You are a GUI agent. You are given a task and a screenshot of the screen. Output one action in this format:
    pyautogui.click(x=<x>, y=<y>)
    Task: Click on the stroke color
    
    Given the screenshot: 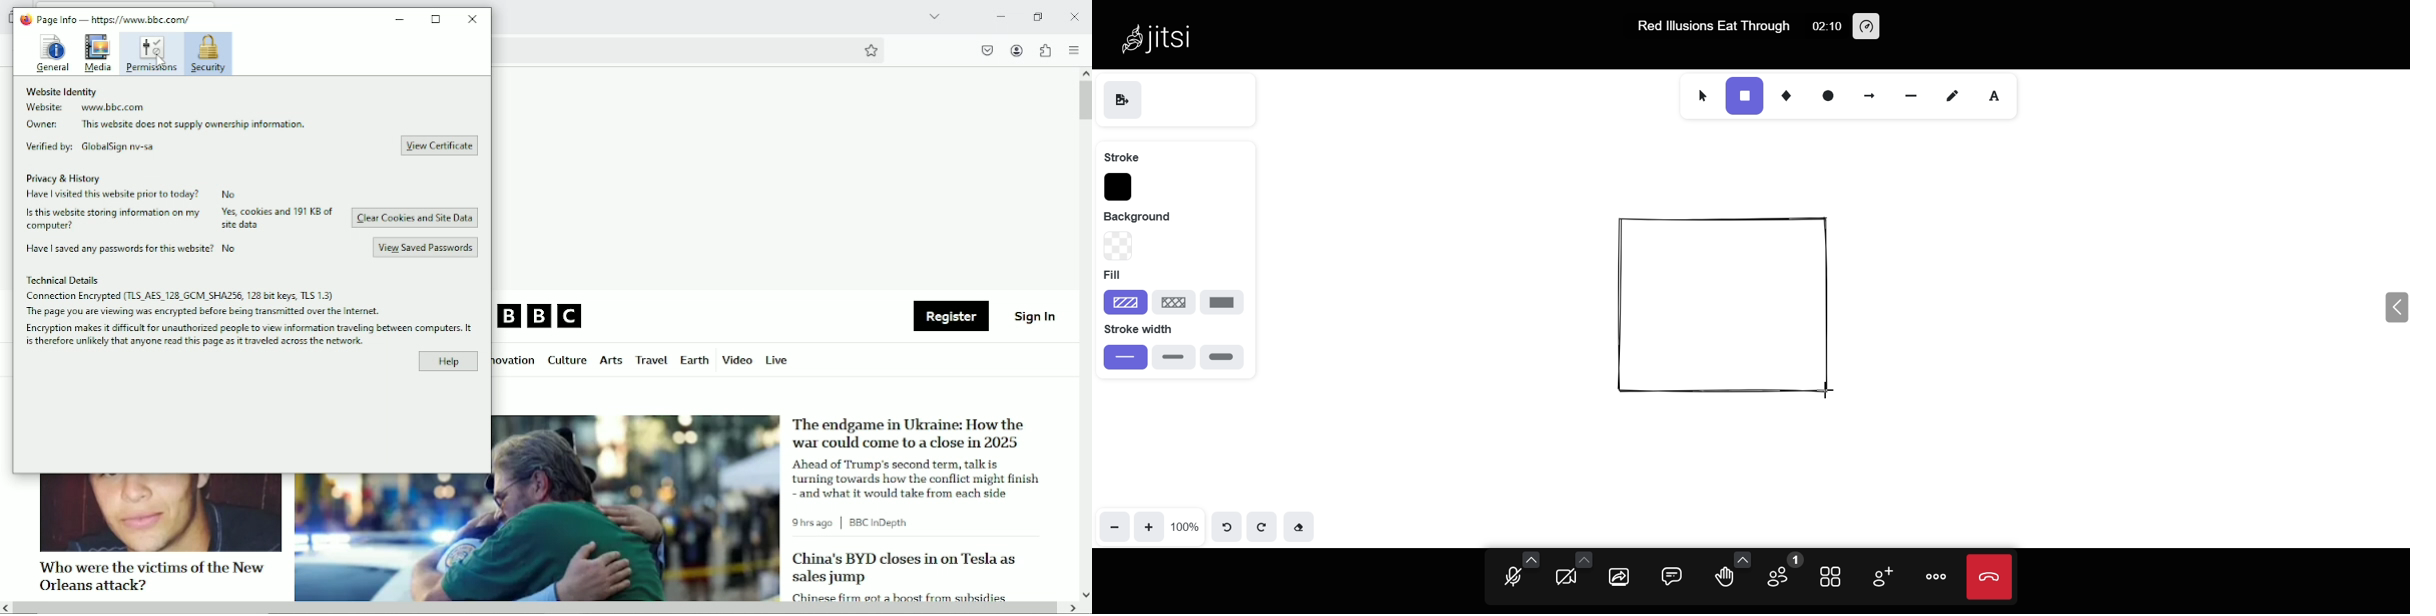 What is the action you would take?
    pyautogui.click(x=1118, y=187)
    